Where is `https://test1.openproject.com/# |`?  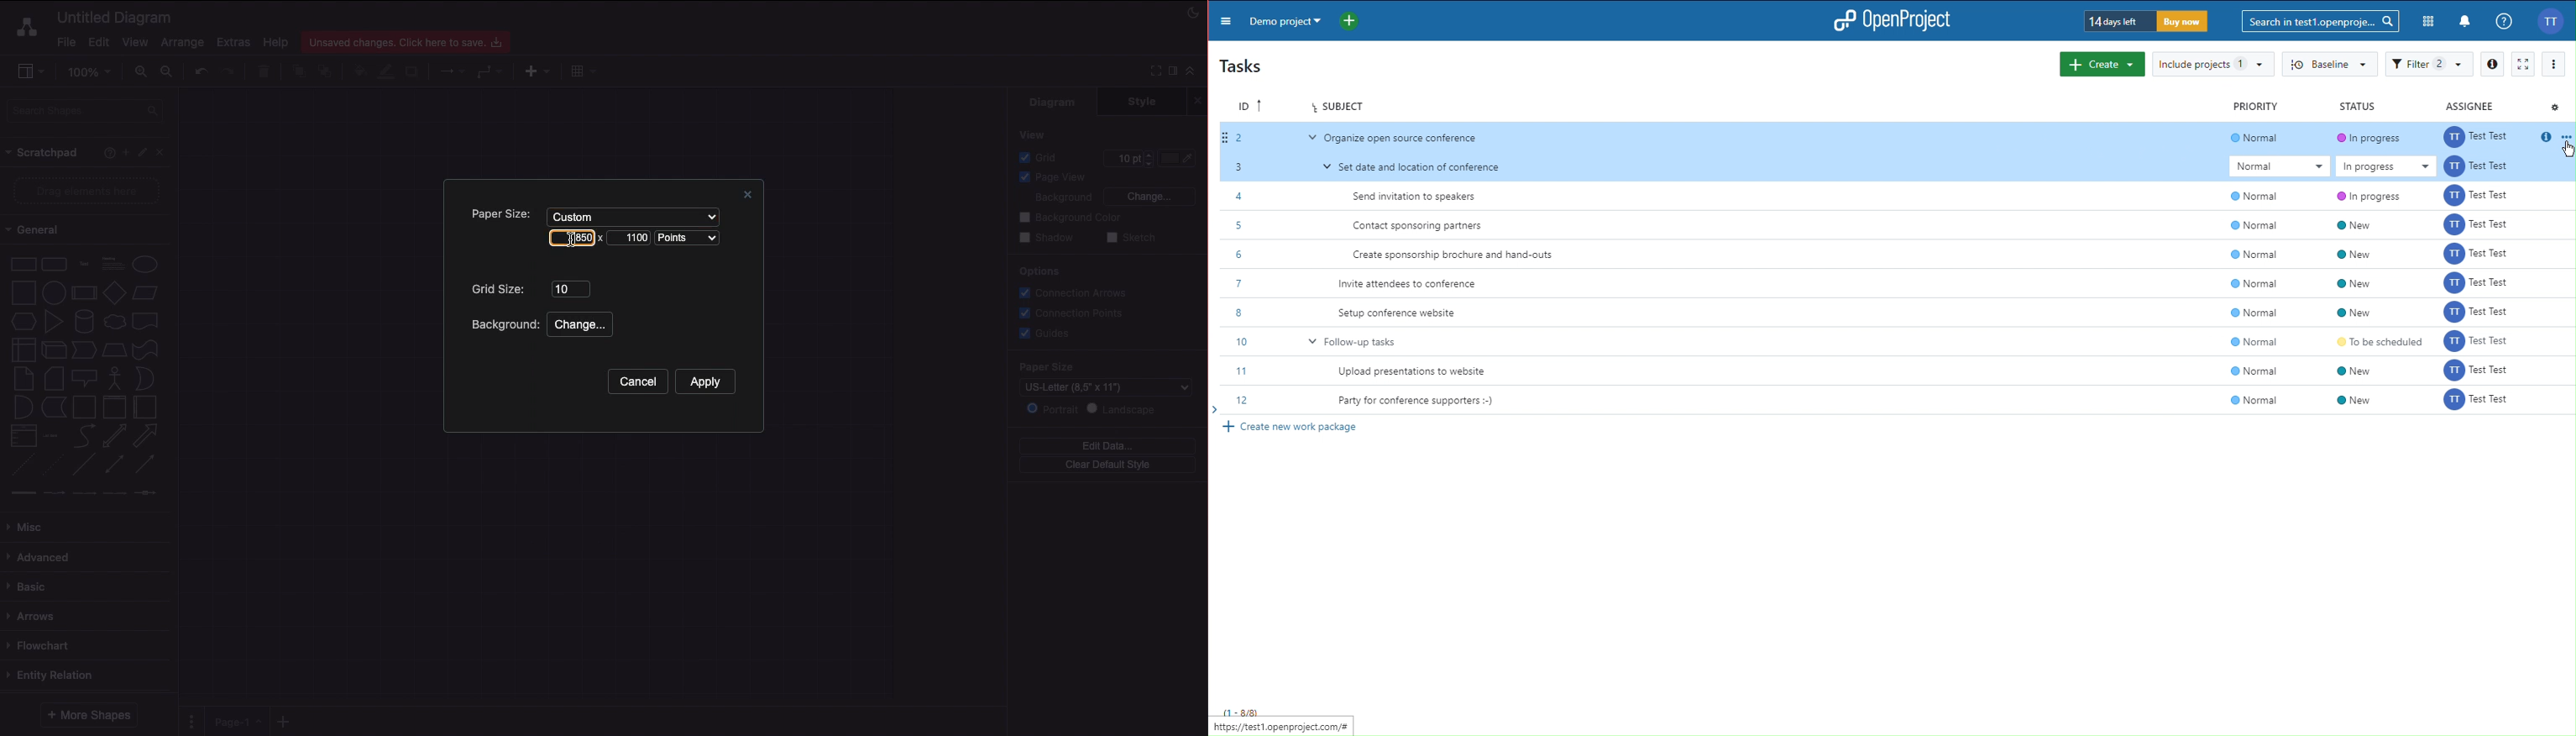 https://test1.openproject.com/# | is located at coordinates (1288, 726).